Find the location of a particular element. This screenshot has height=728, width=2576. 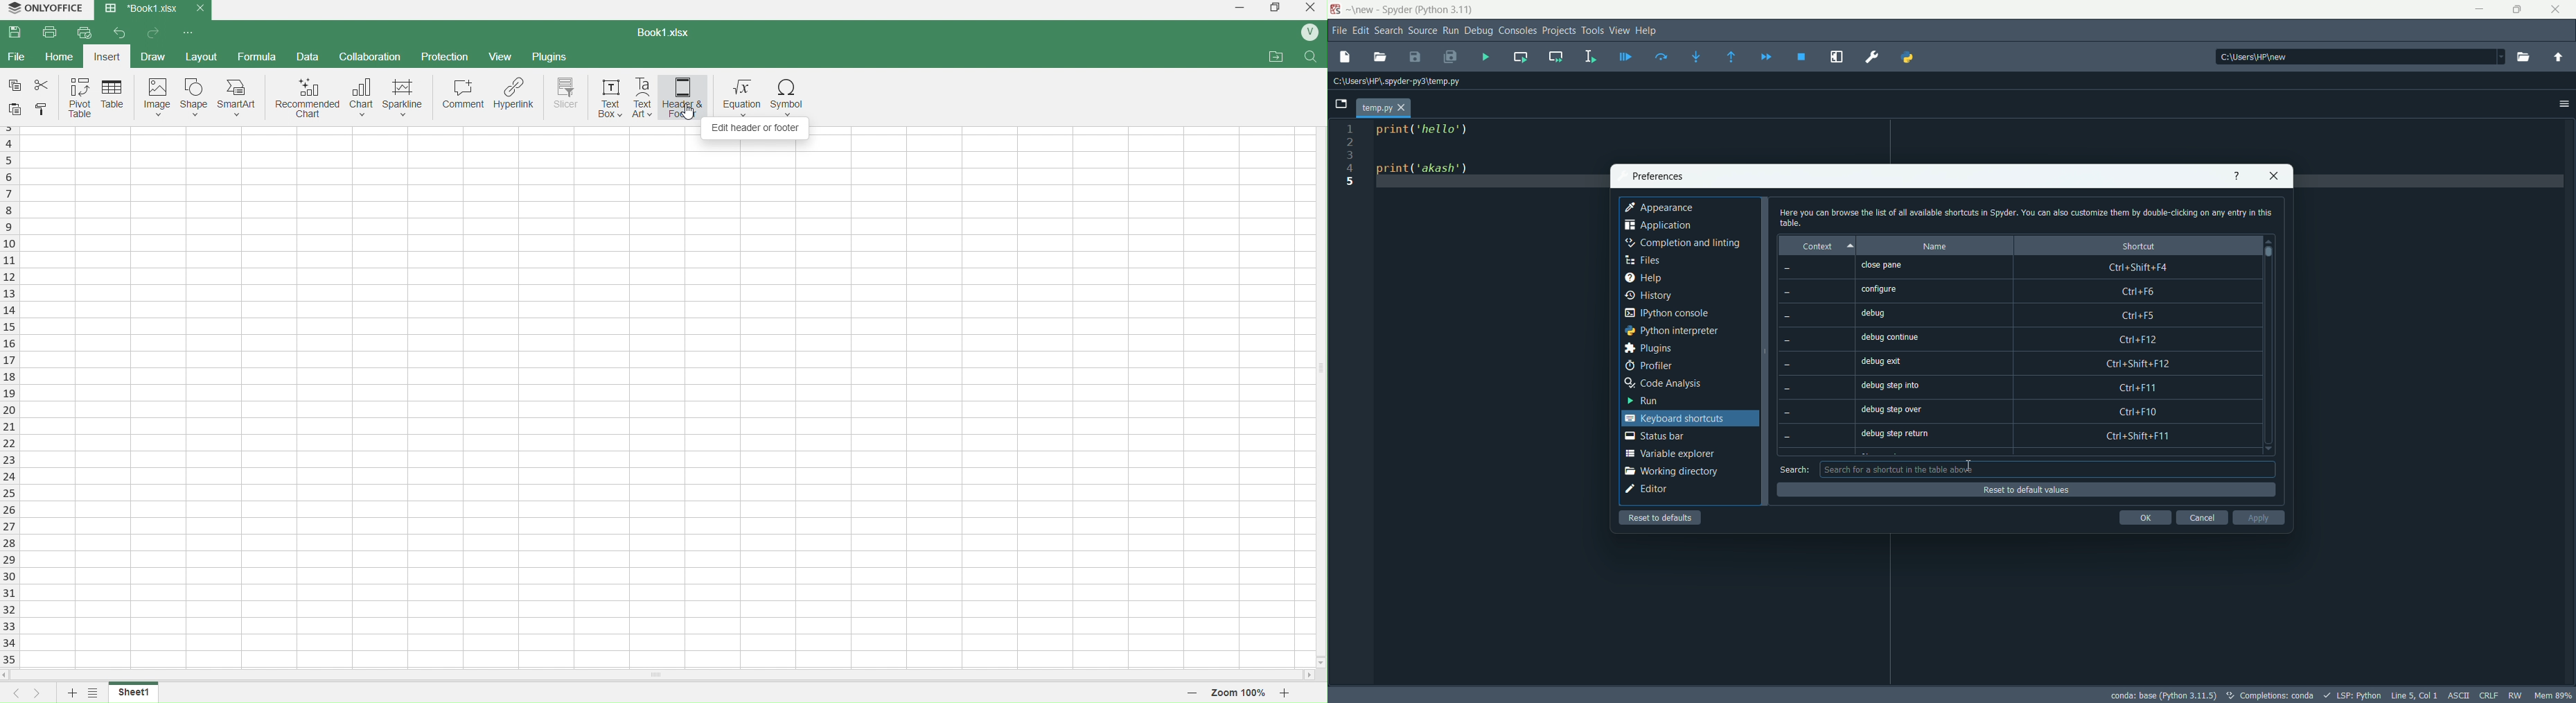

close icon is located at coordinates (2275, 177).